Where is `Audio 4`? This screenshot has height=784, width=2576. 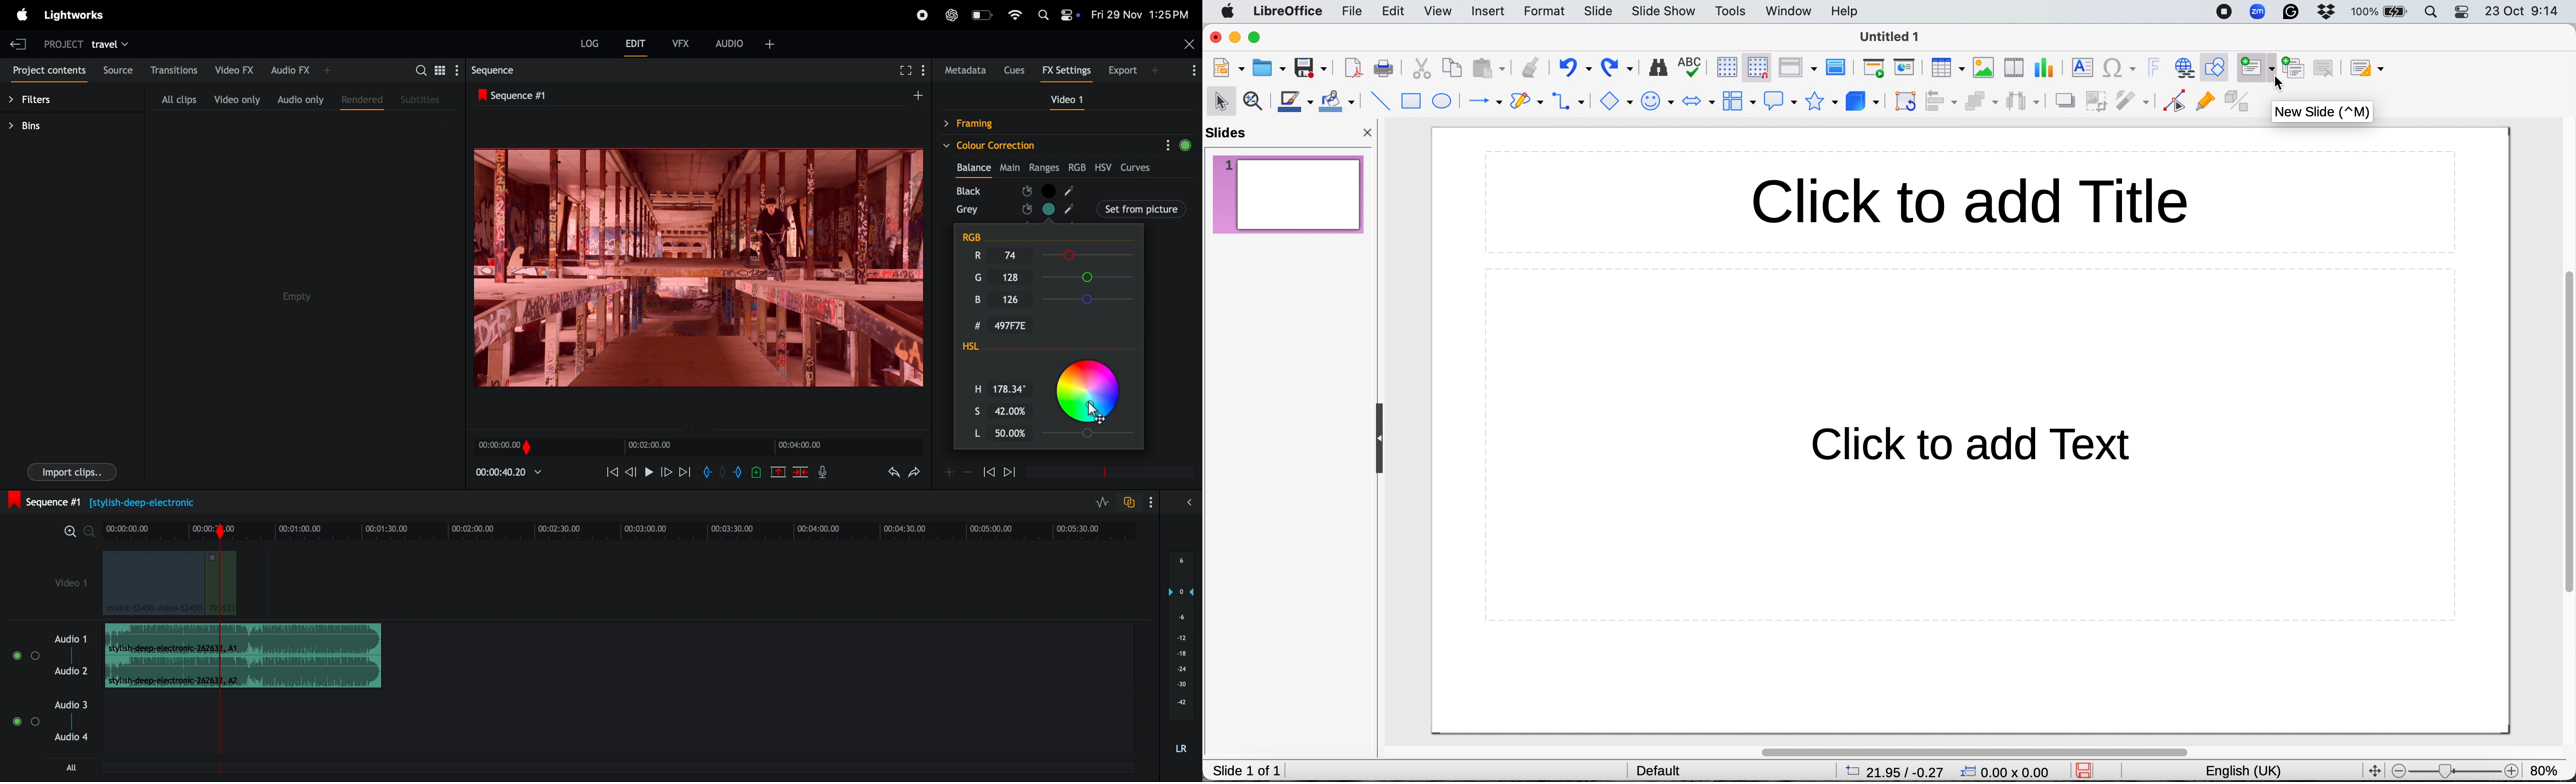
Audio 4 is located at coordinates (73, 739).